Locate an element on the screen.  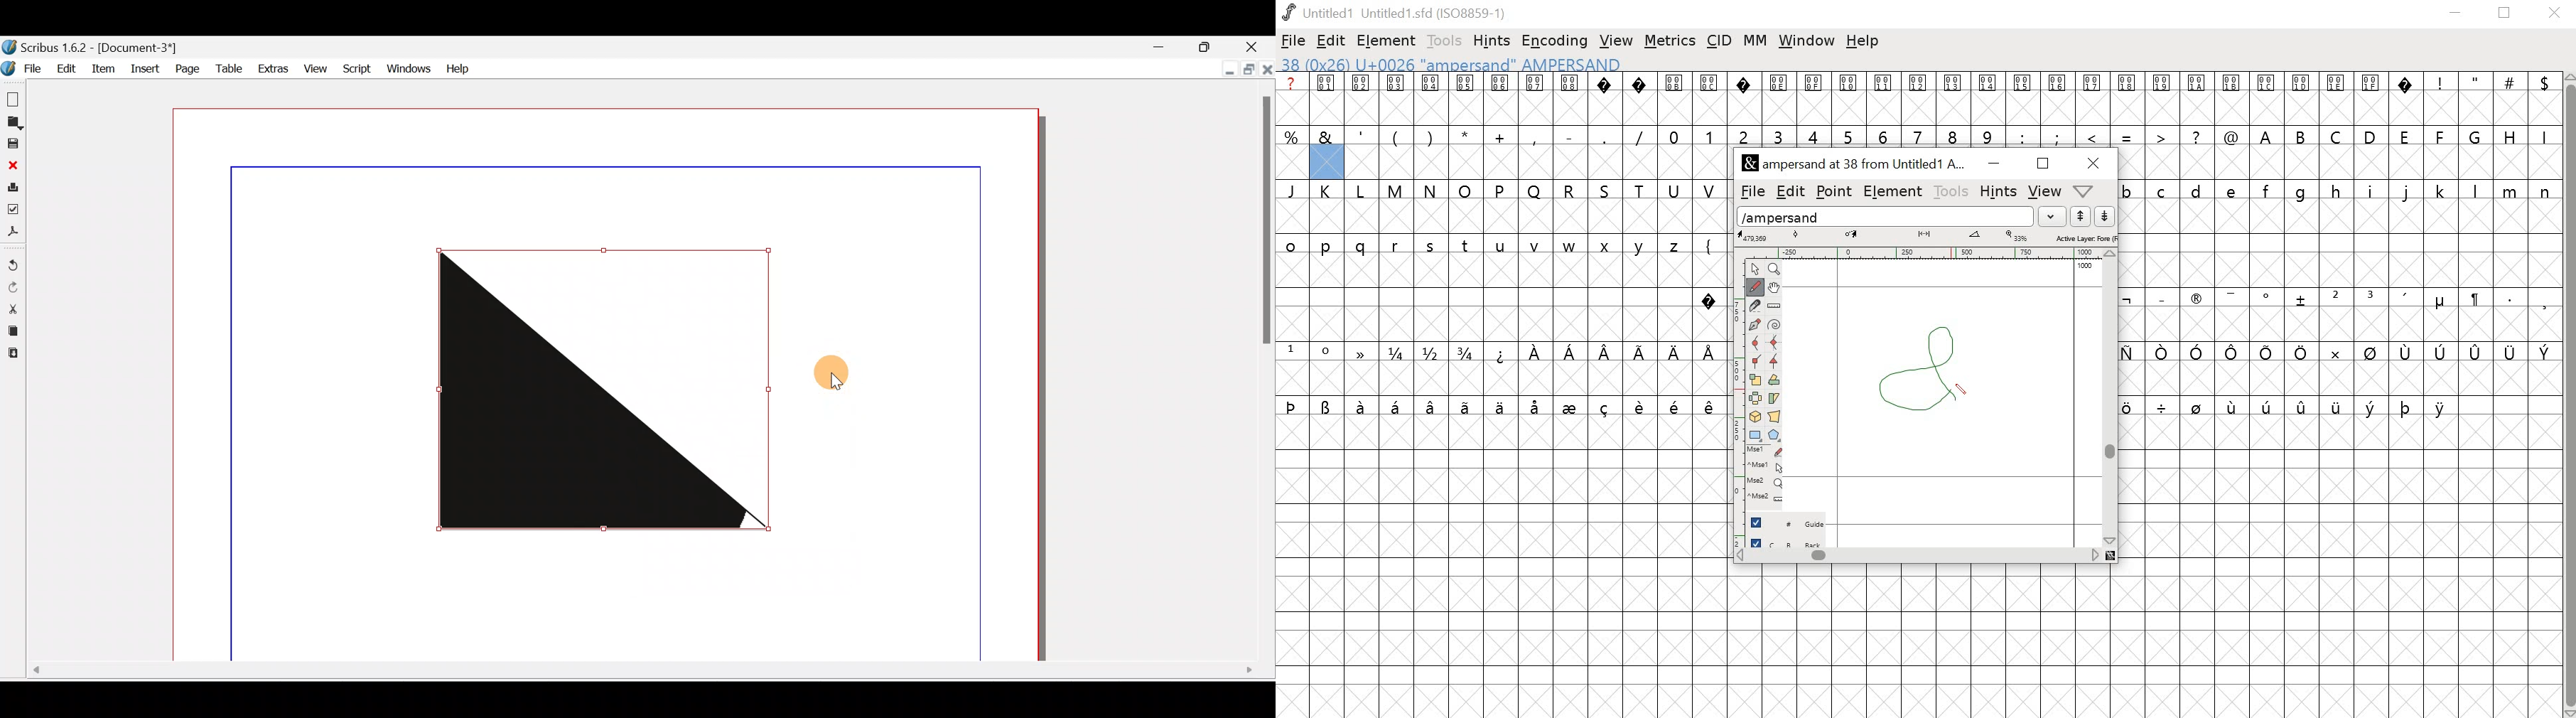
0014 is located at coordinates (1988, 99).